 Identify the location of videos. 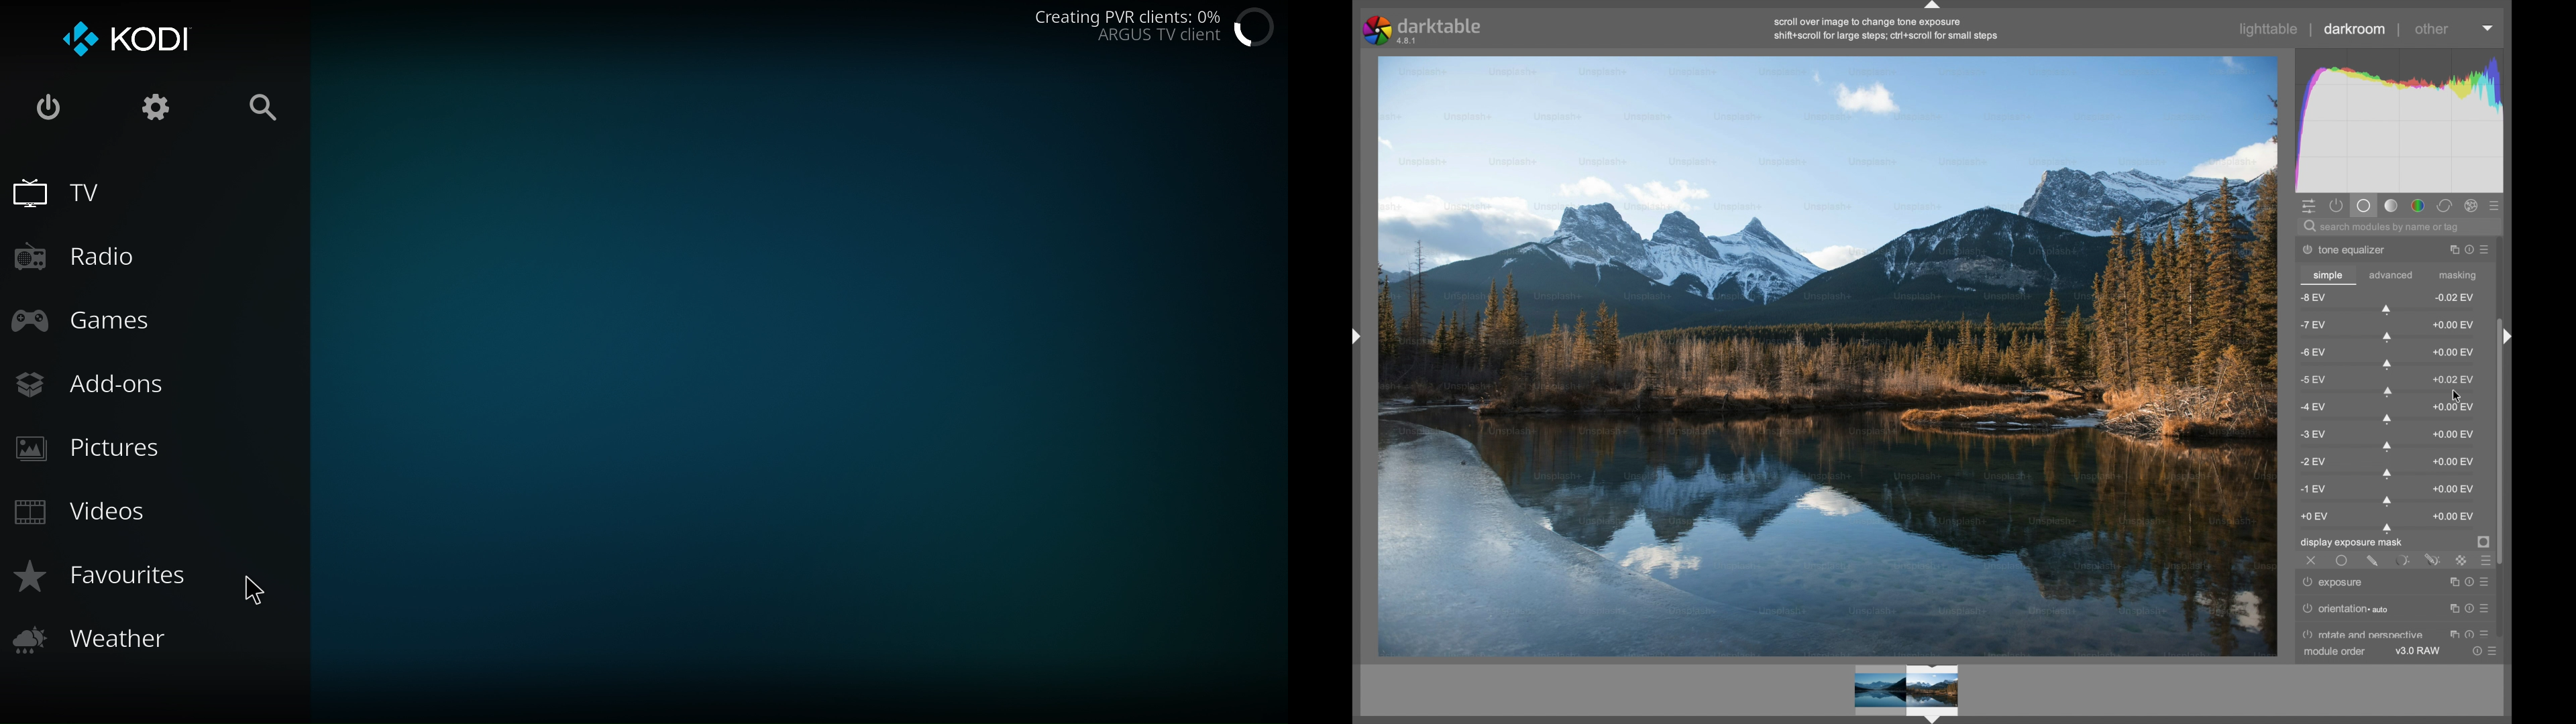
(83, 515).